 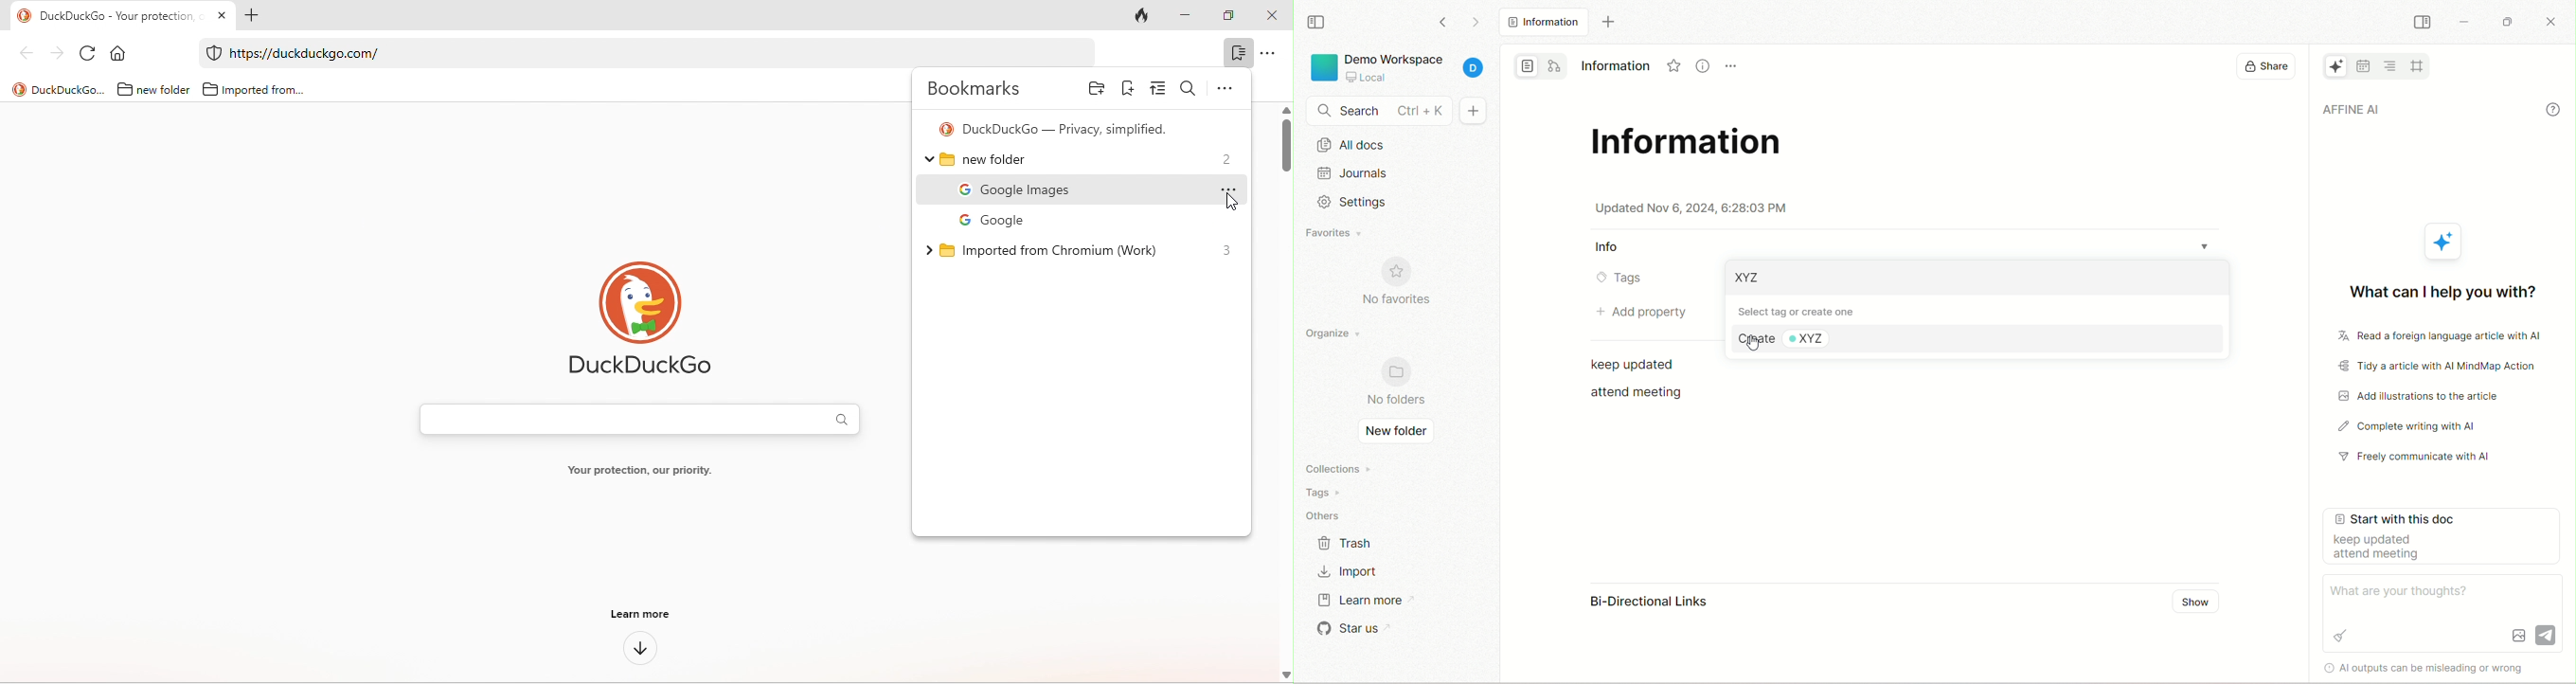 What do you see at coordinates (1089, 190) in the screenshot?
I see `google images` at bounding box center [1089, 190].